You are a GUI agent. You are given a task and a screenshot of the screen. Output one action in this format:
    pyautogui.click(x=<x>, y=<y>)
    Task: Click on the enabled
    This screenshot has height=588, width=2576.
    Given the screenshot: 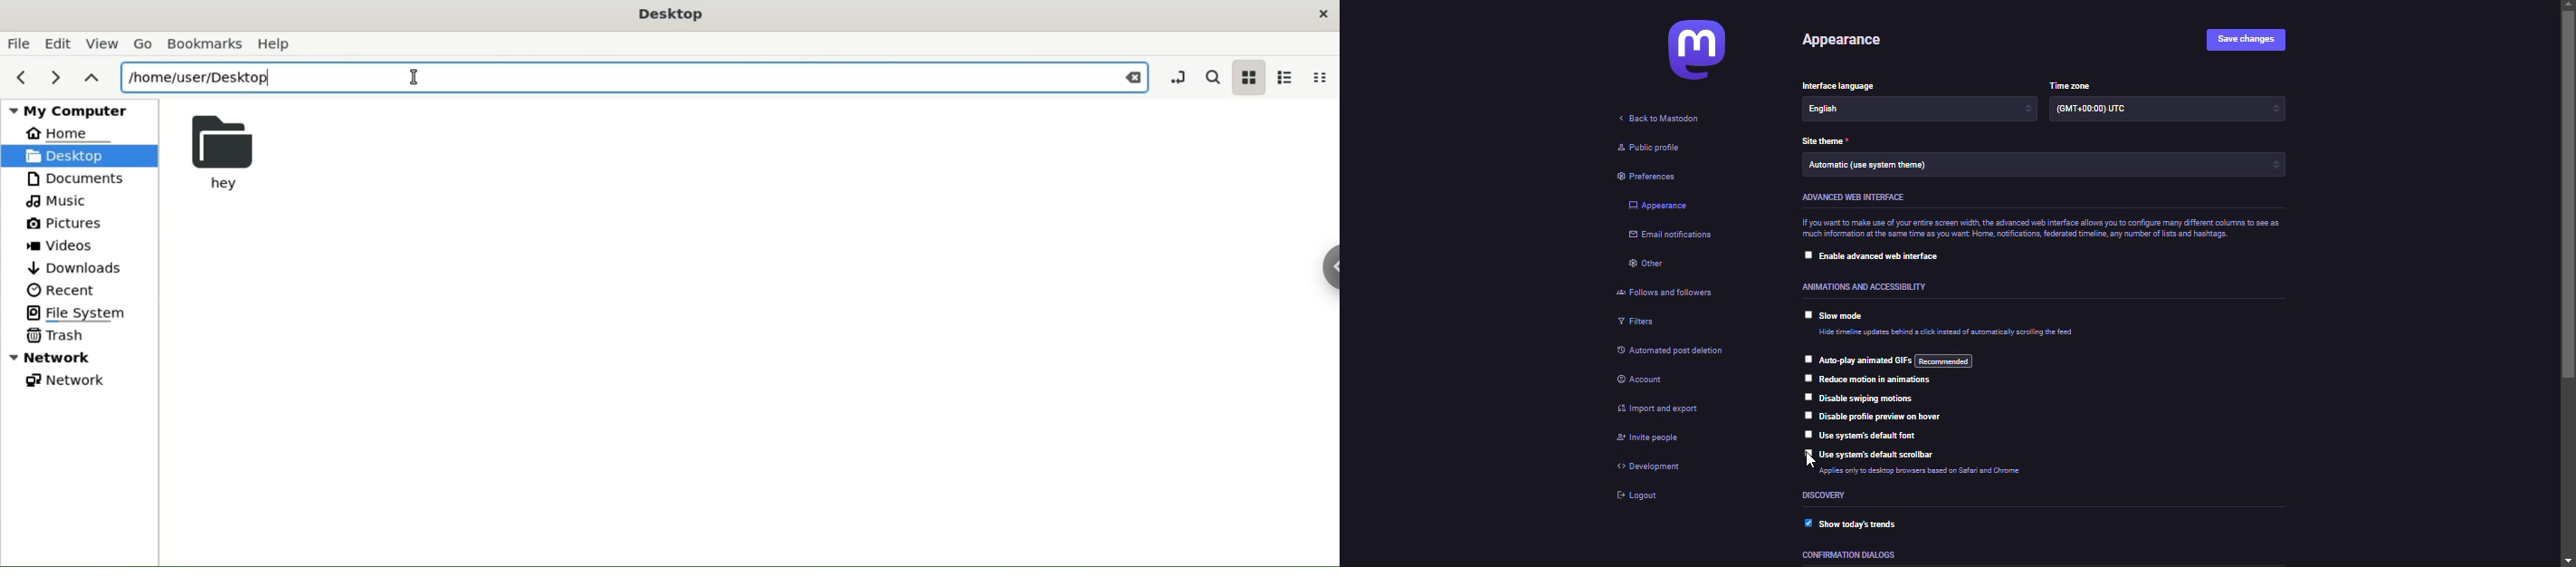 What is the action you would take?
    pyautogui.click(x=1805, y=524)
    